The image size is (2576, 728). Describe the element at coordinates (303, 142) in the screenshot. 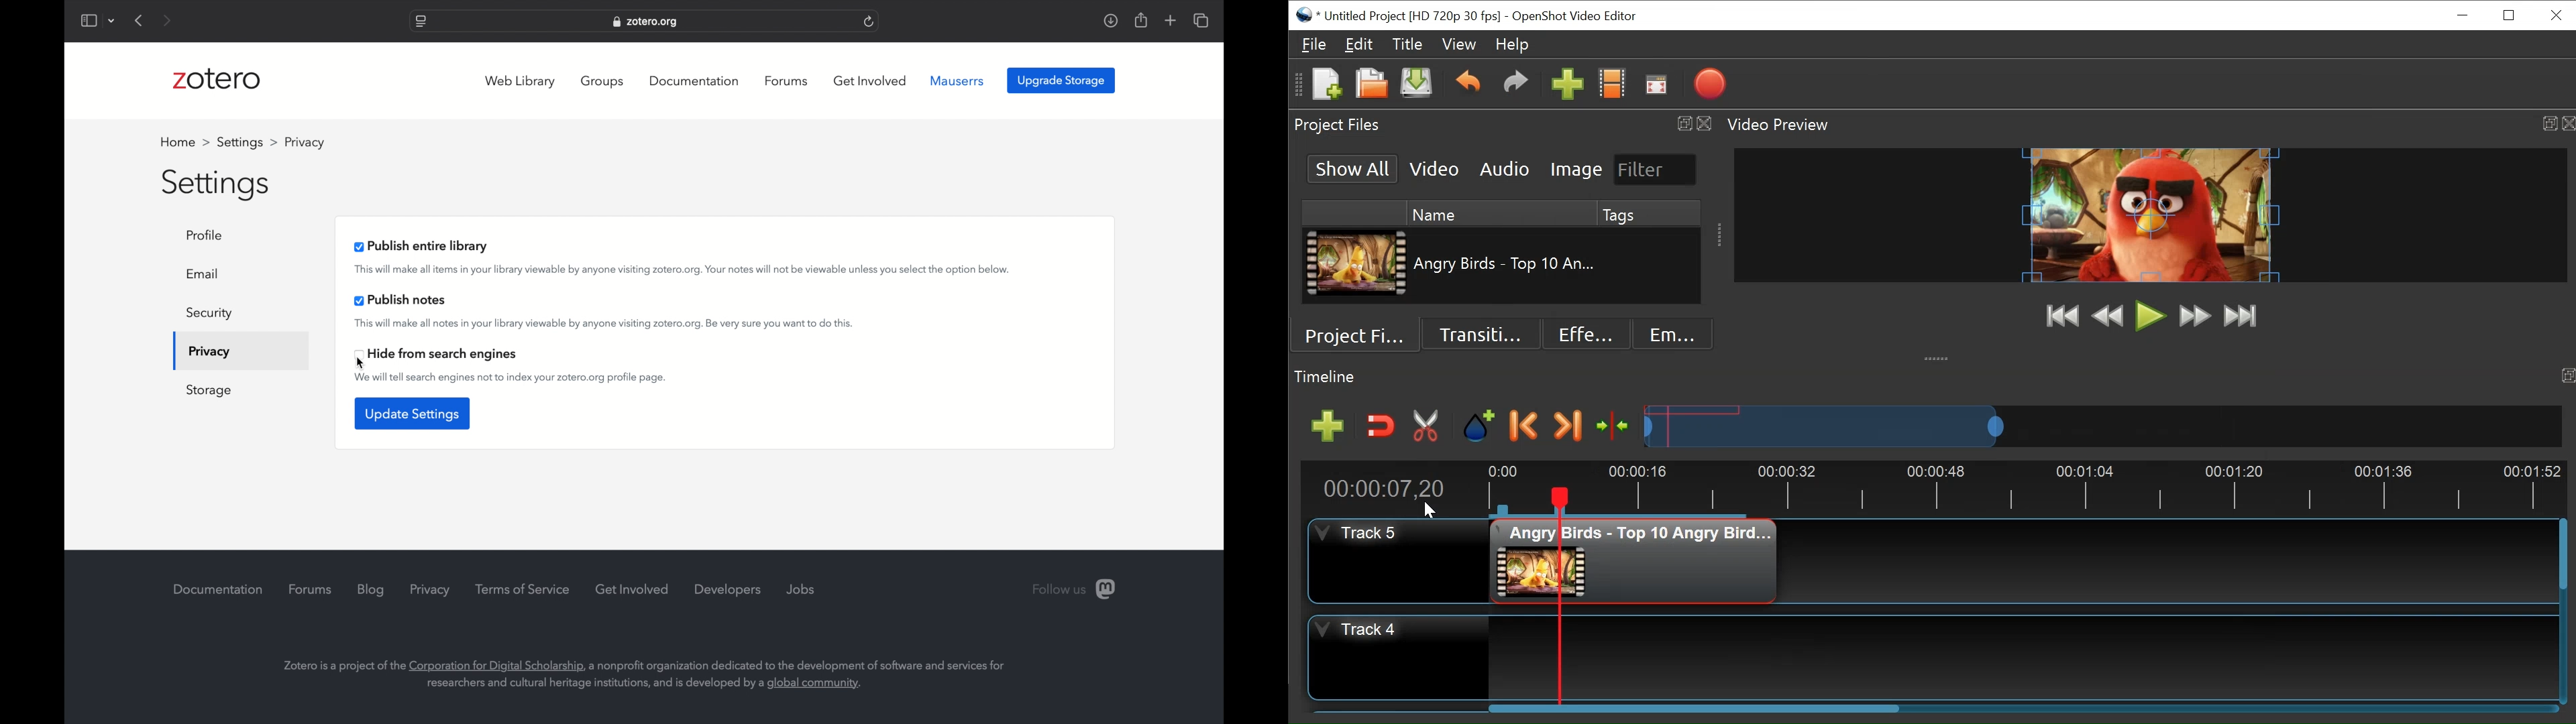

I see `profile` at that location.